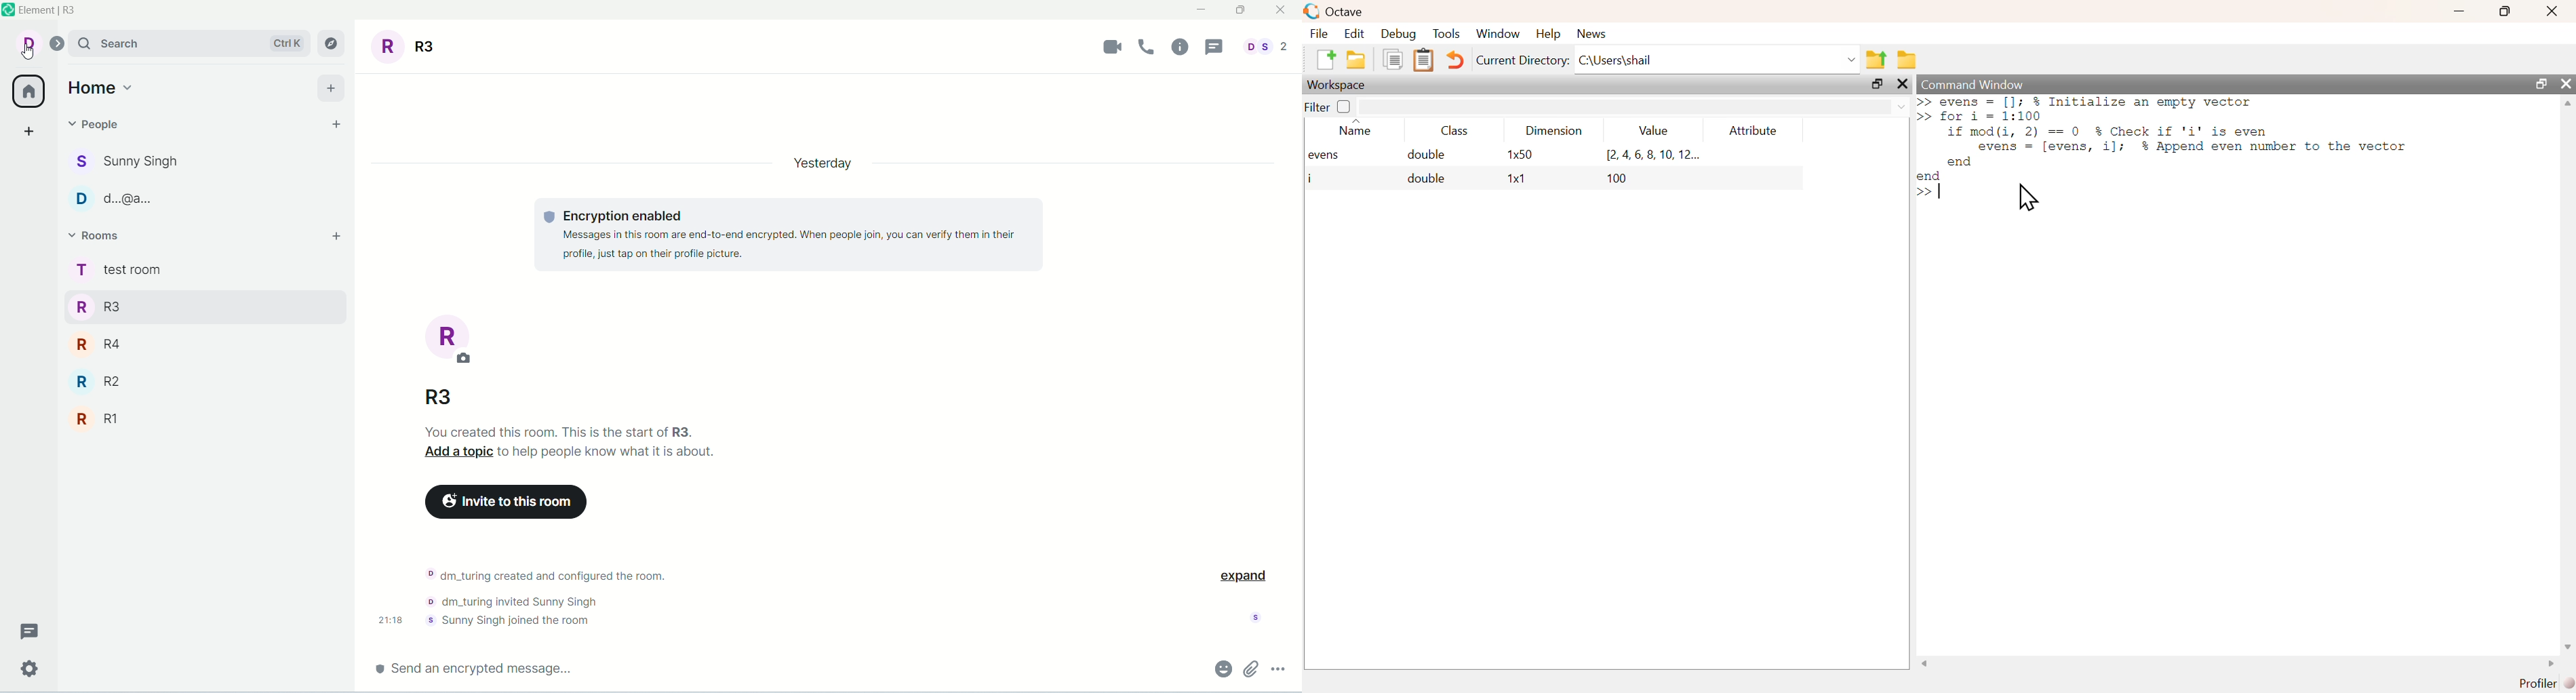 This screenshot has width=2576, height=700. I want to click on time, so click(392, 619).